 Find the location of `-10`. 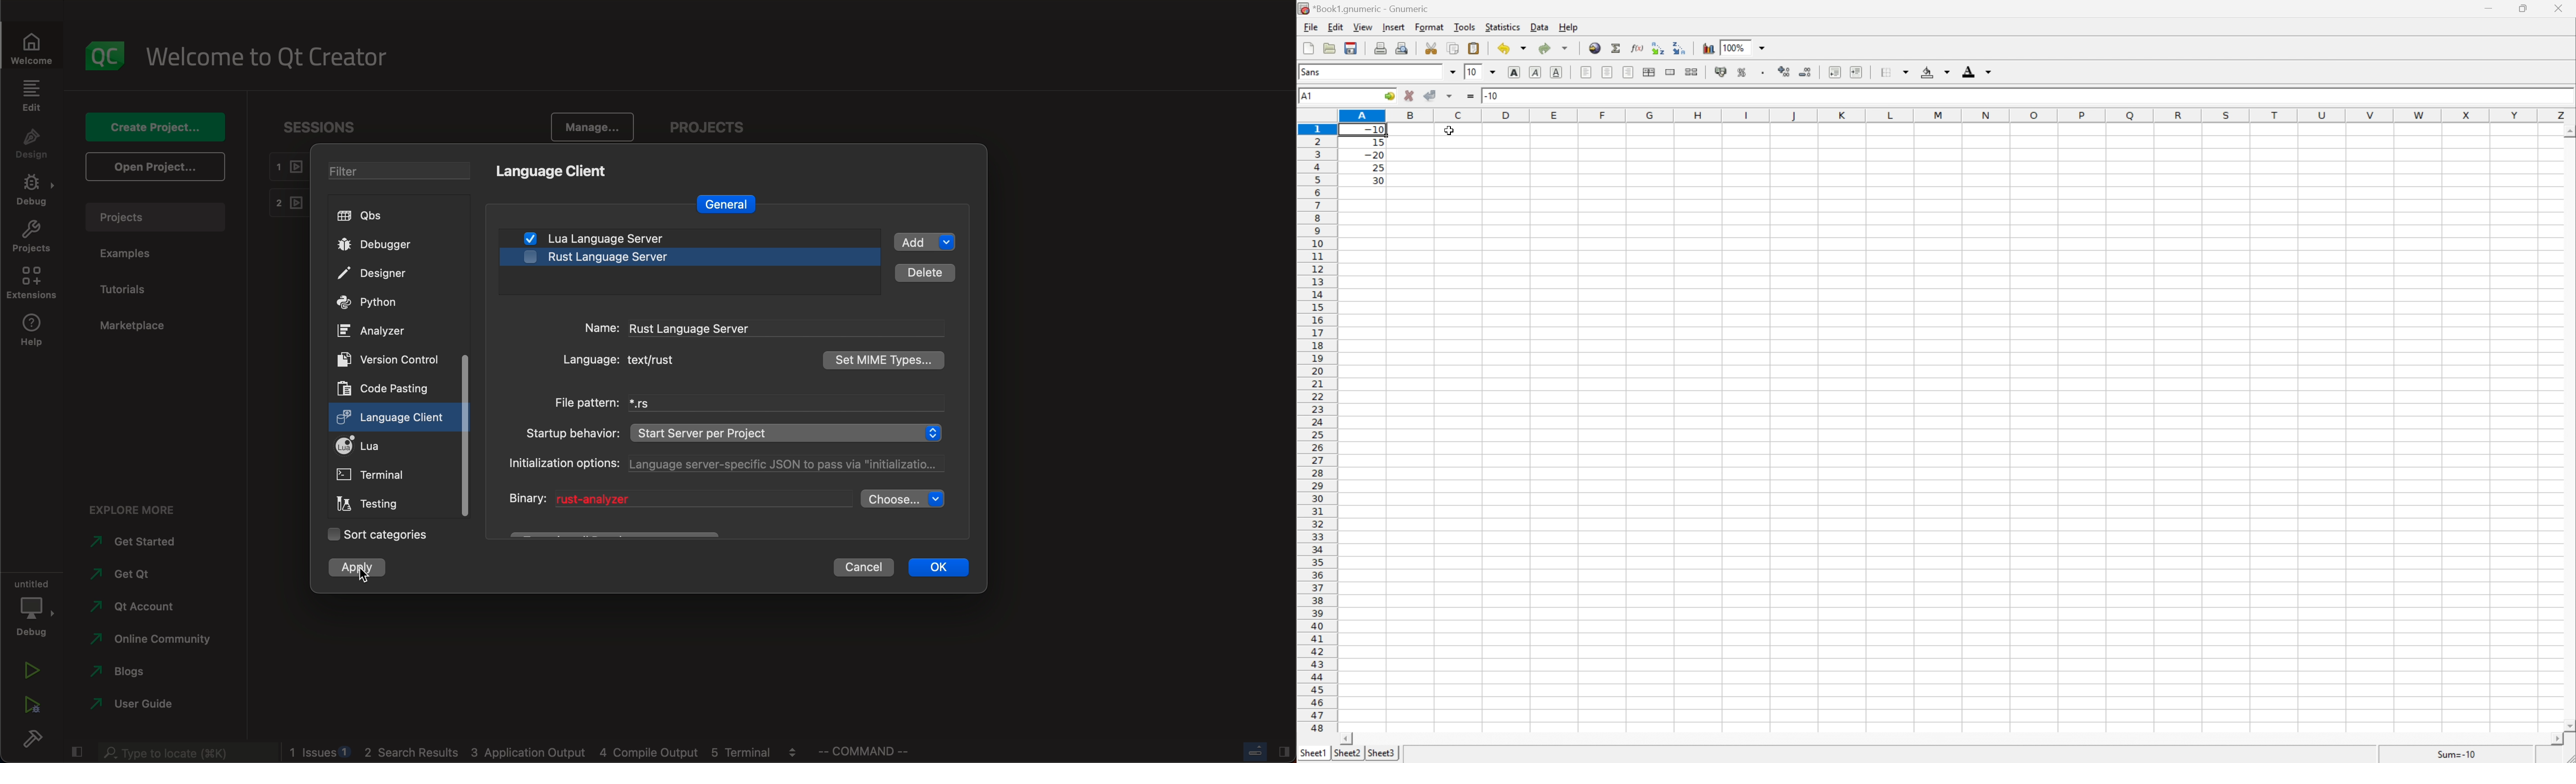

-10 is located at coordinates (1492, 97).